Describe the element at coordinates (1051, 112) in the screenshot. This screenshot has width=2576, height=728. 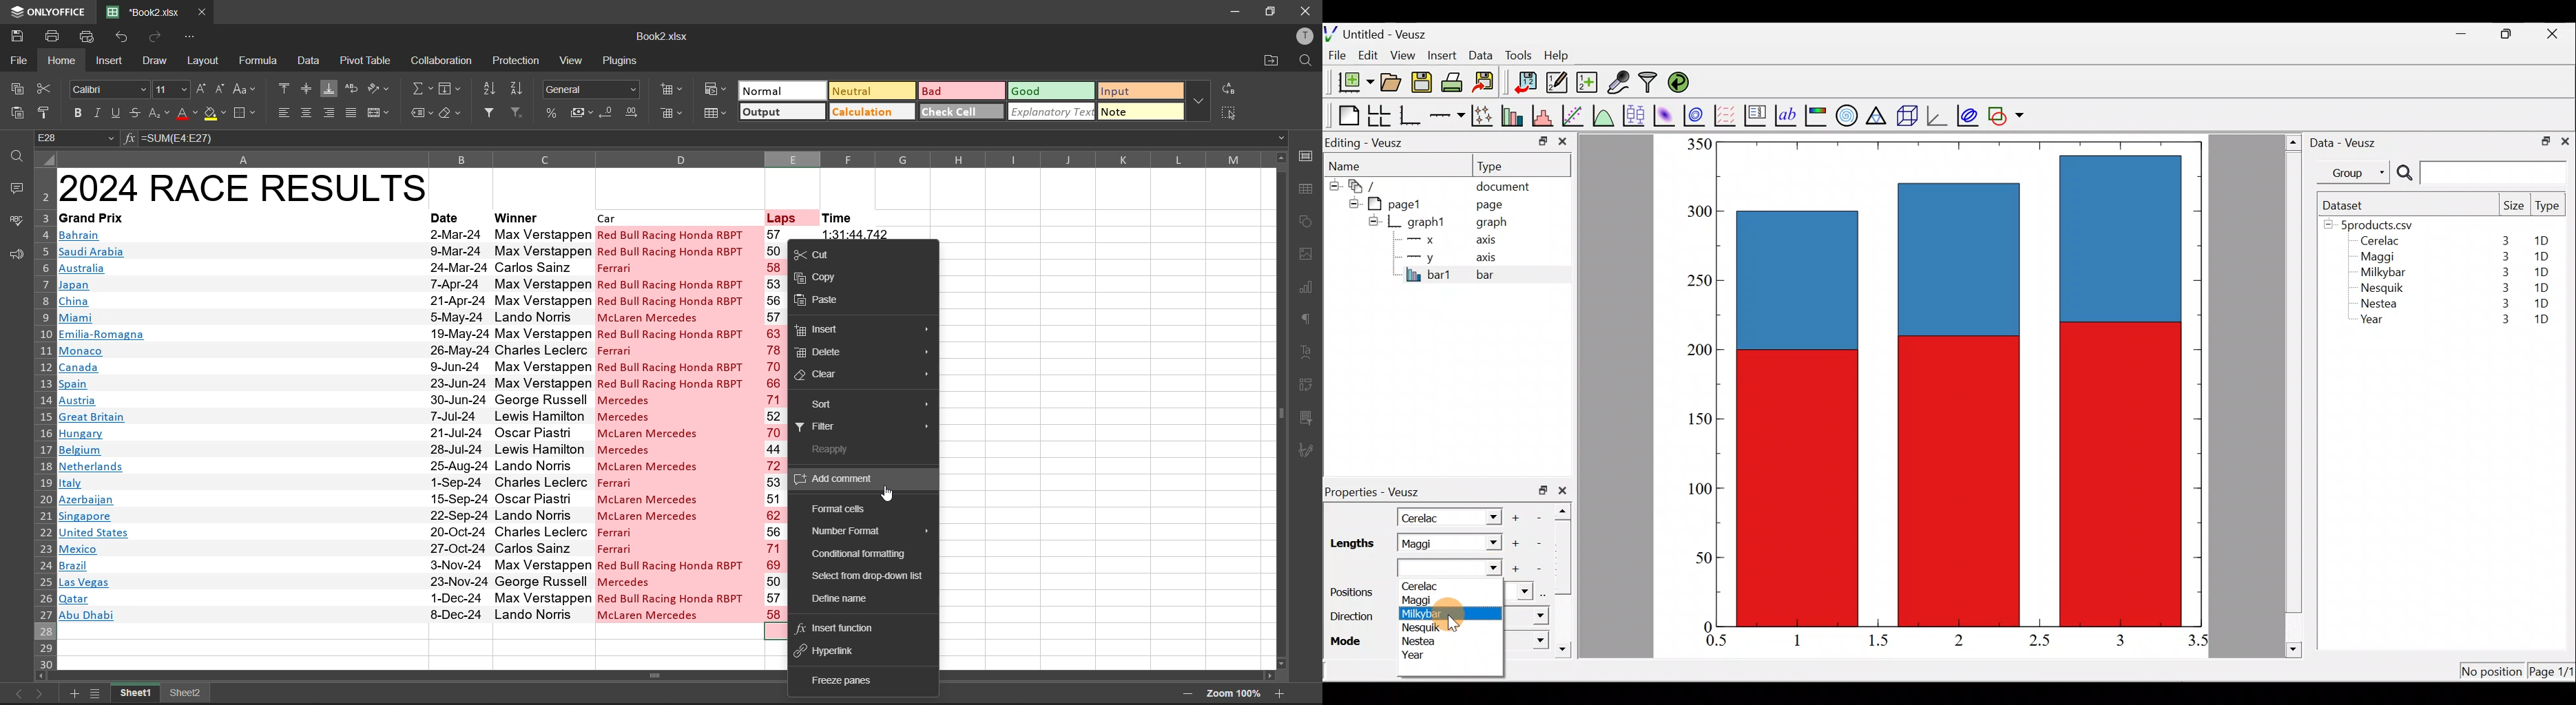
I see `explanatory text` at that location.